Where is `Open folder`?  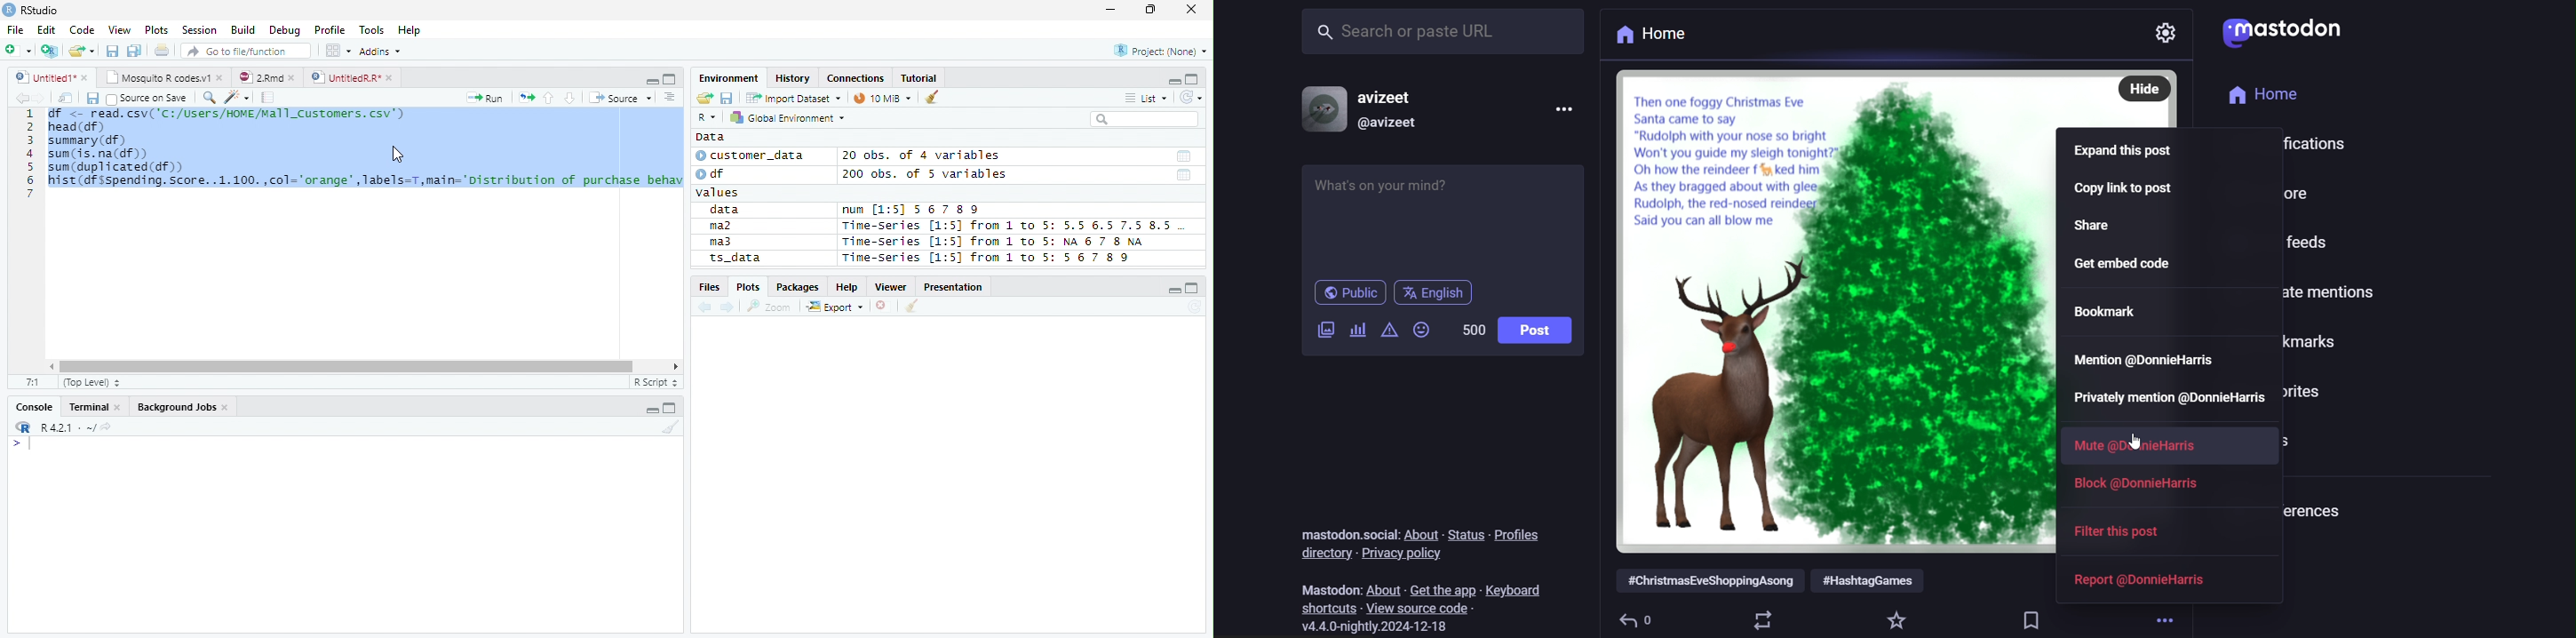
Open folder is located at coordinates (703, 99).